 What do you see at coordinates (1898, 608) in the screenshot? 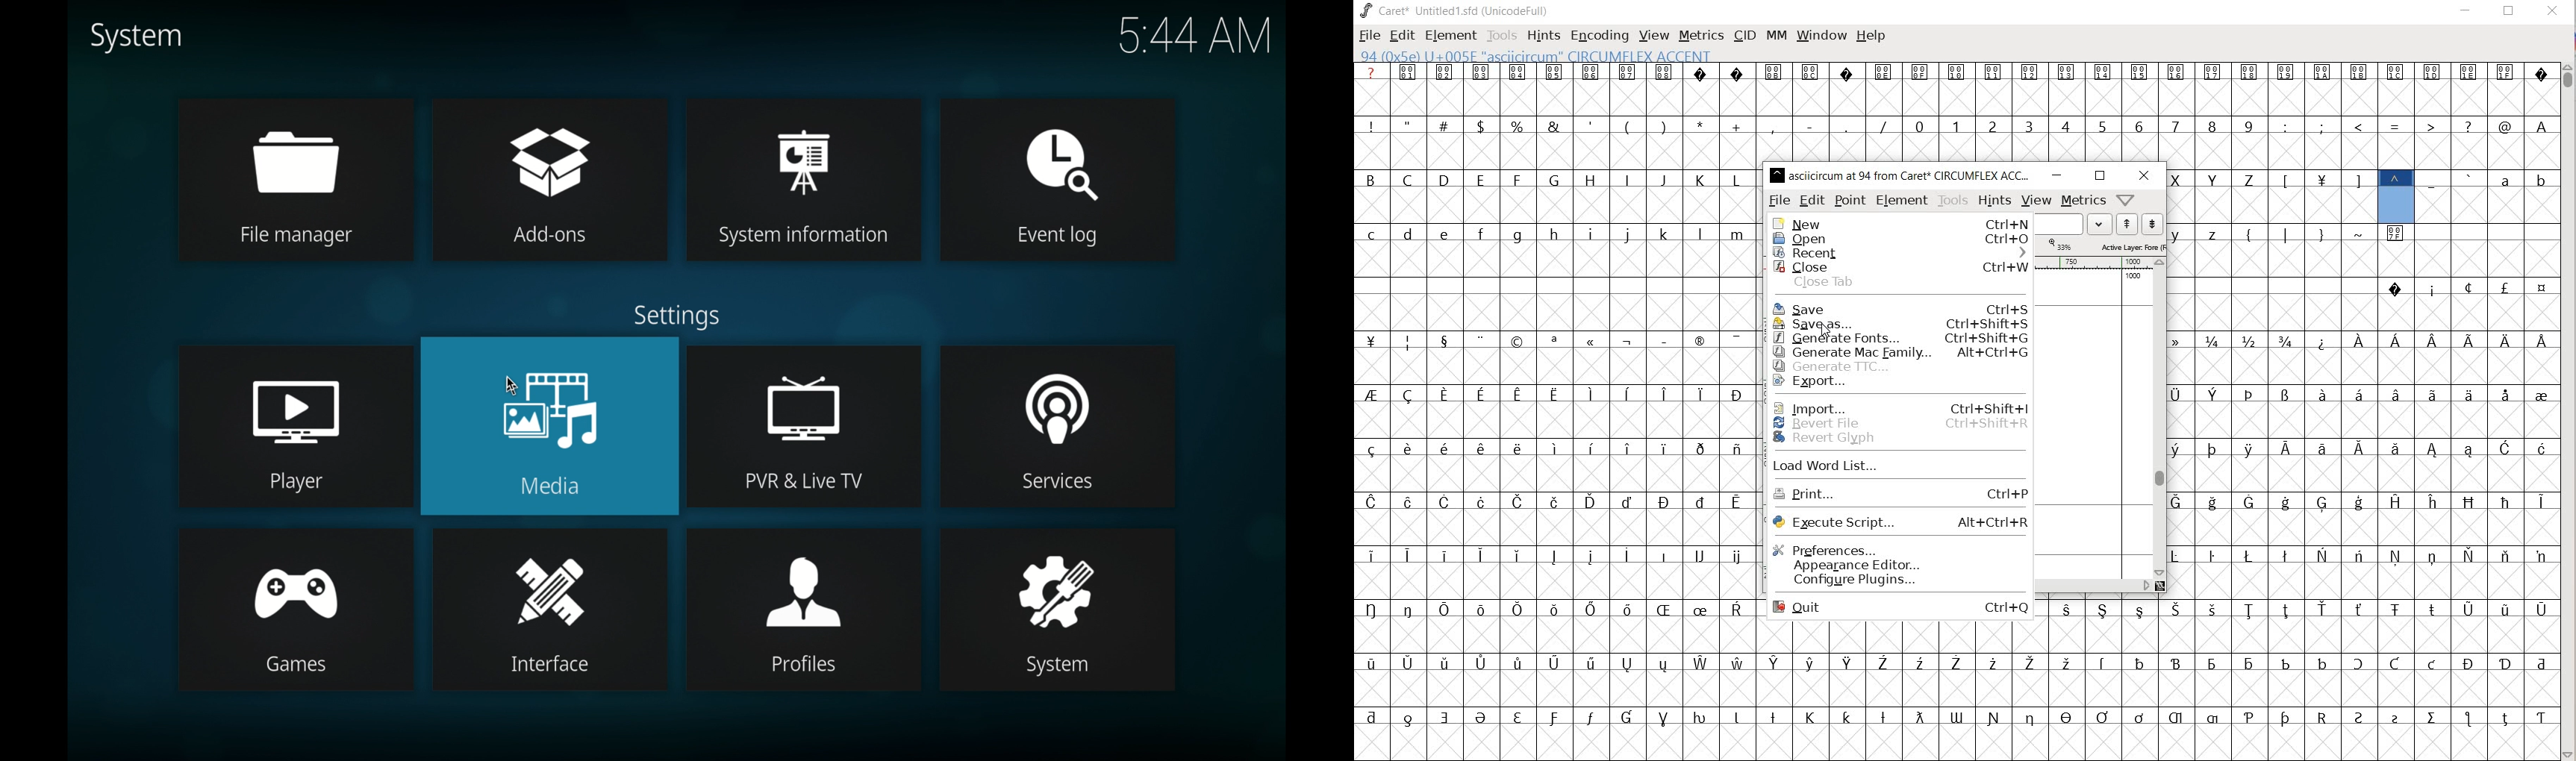
I see `quit` at bounding box center [1898, 608].